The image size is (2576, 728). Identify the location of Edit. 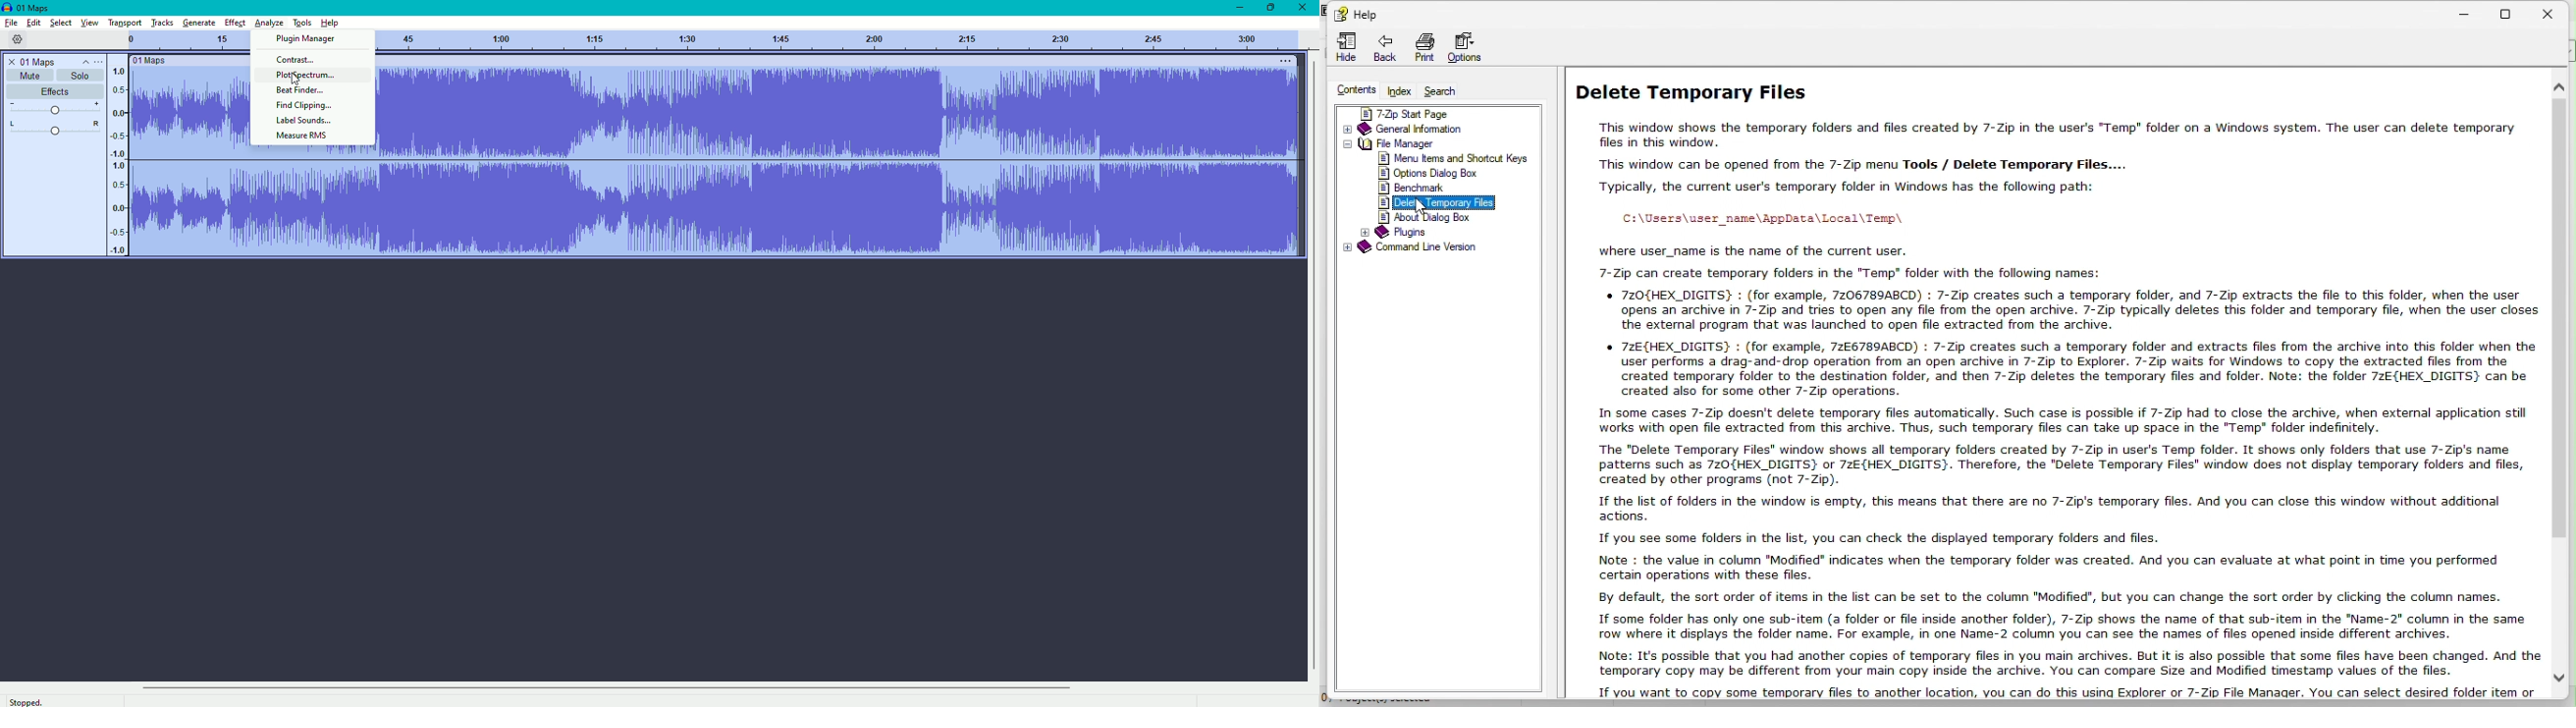
(32, 22).